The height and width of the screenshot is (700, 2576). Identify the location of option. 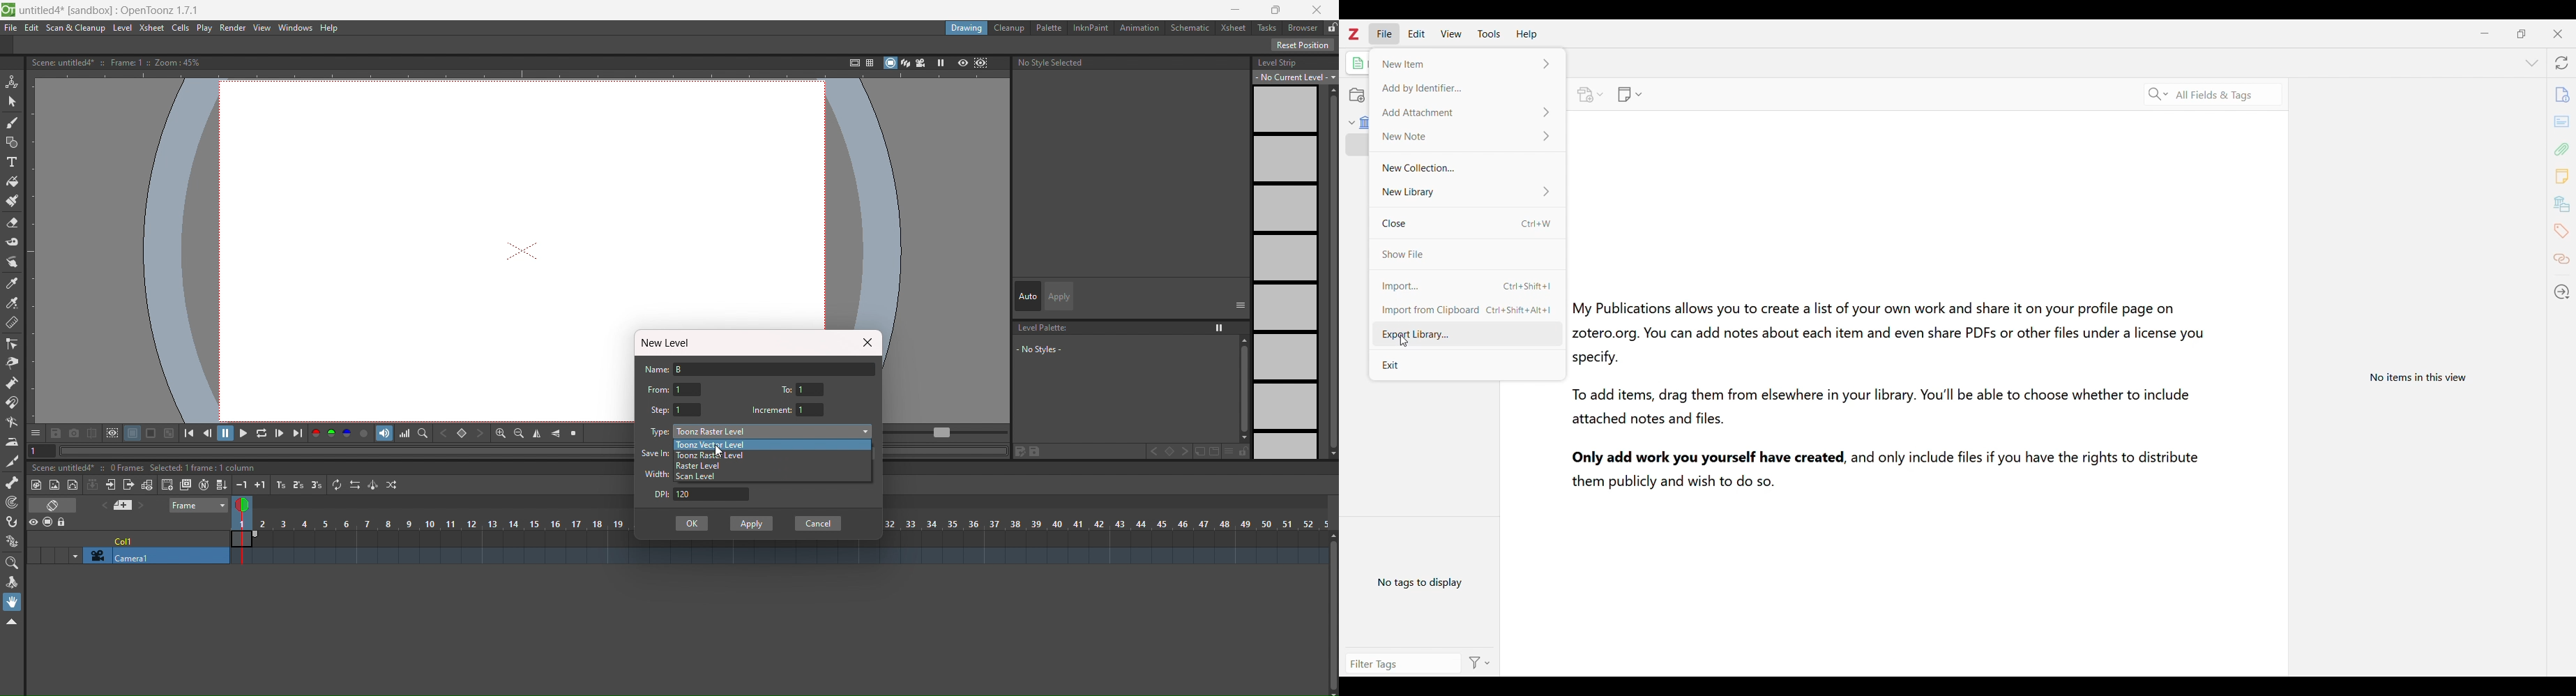
(1220, 328).